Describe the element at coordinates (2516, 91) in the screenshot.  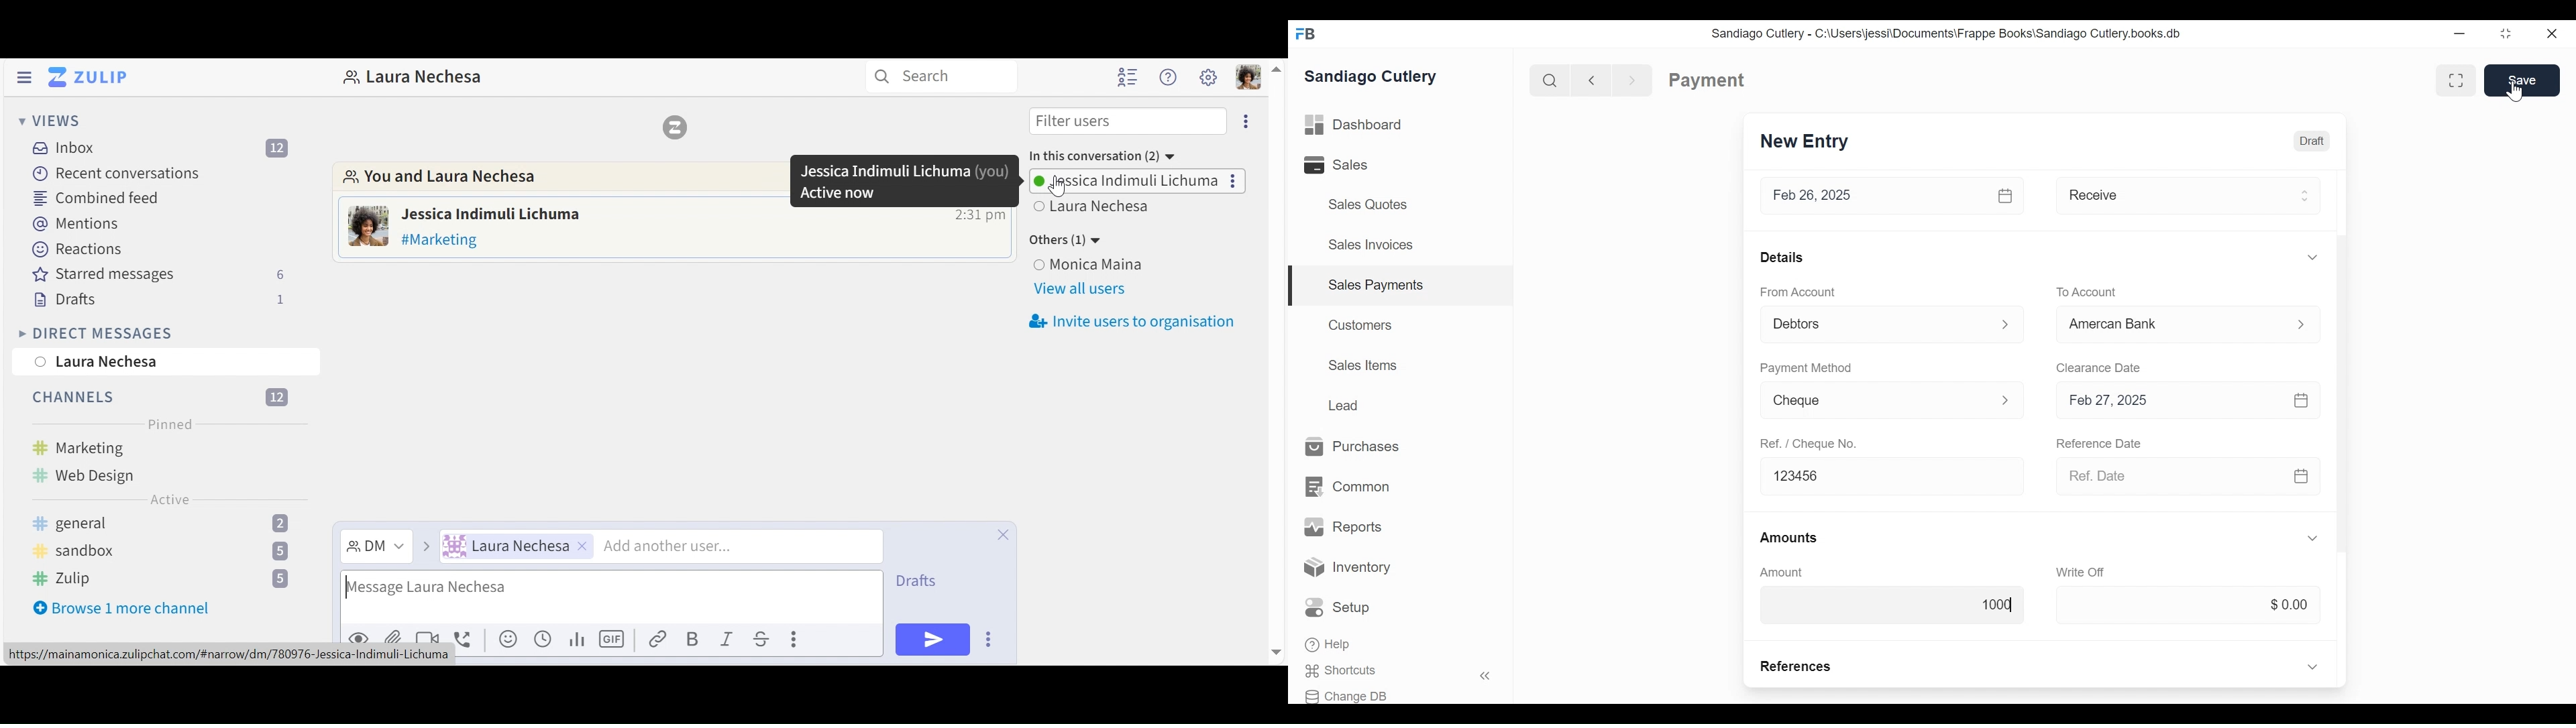
I see `Cursor` at that location.